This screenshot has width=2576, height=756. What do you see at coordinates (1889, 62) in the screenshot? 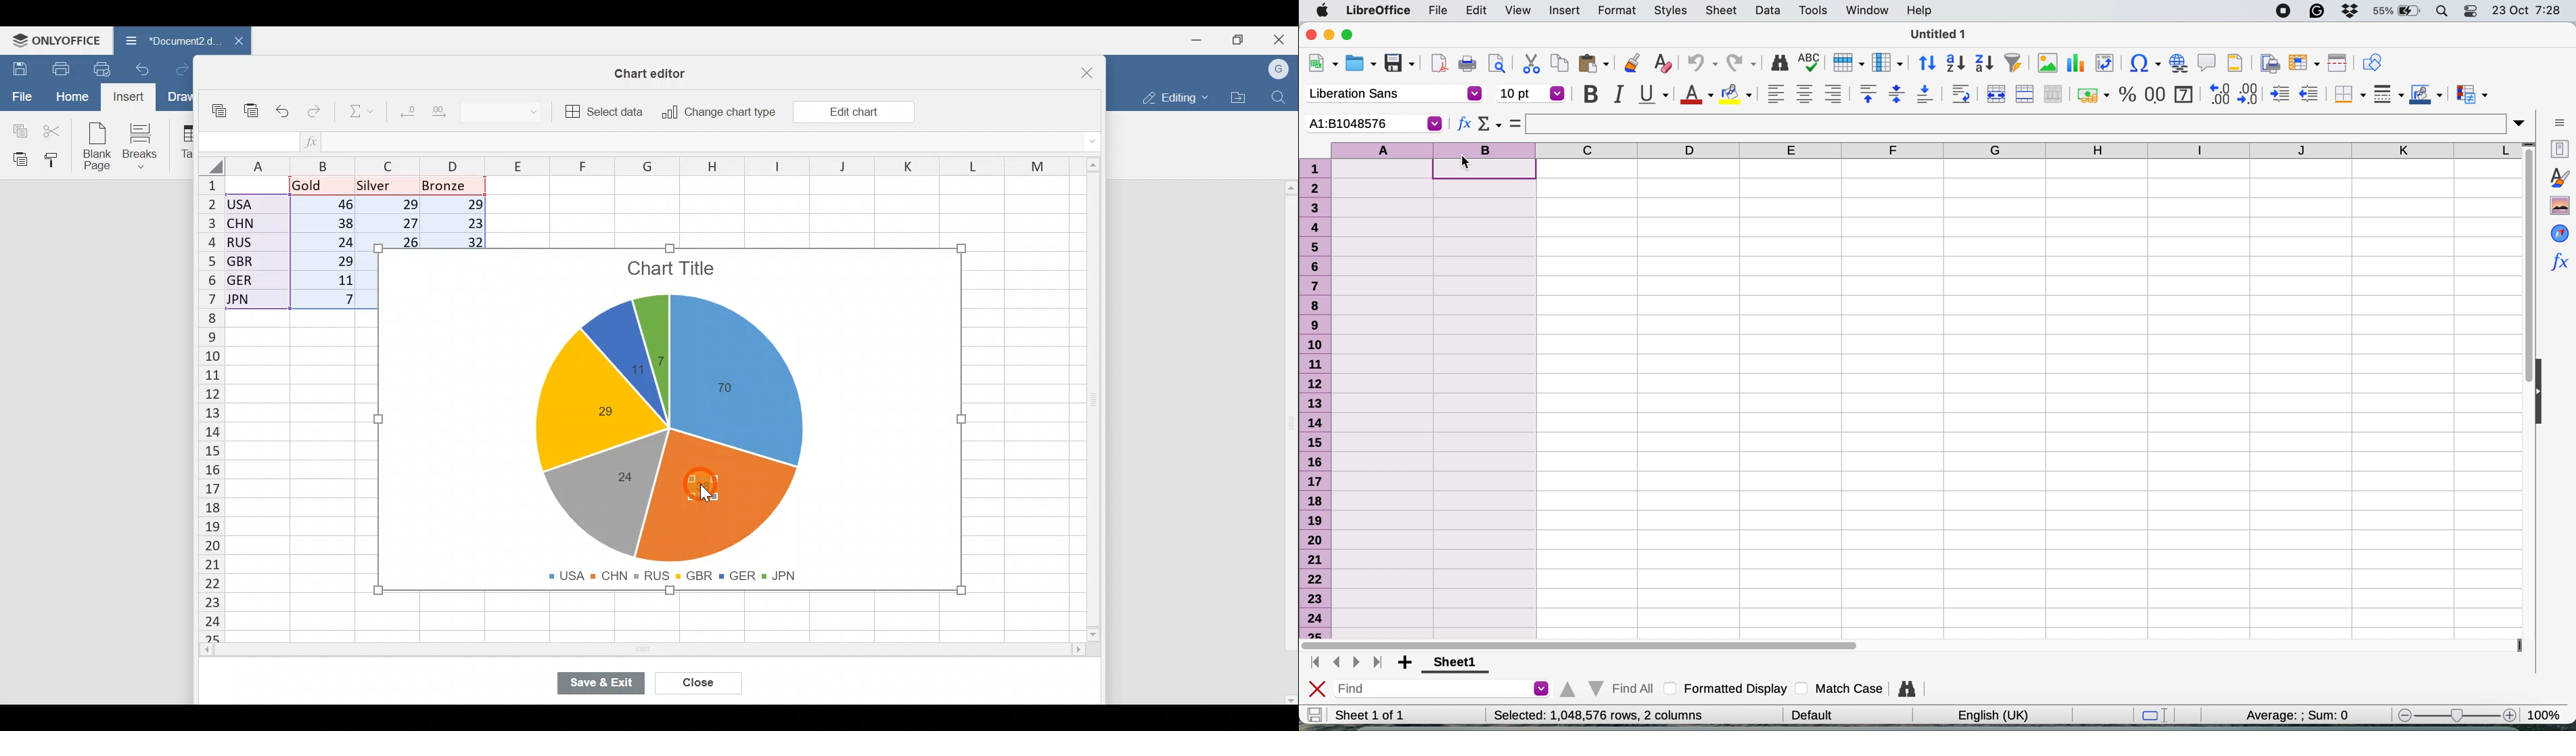
I see `column` at bounding box center [1889, 62].